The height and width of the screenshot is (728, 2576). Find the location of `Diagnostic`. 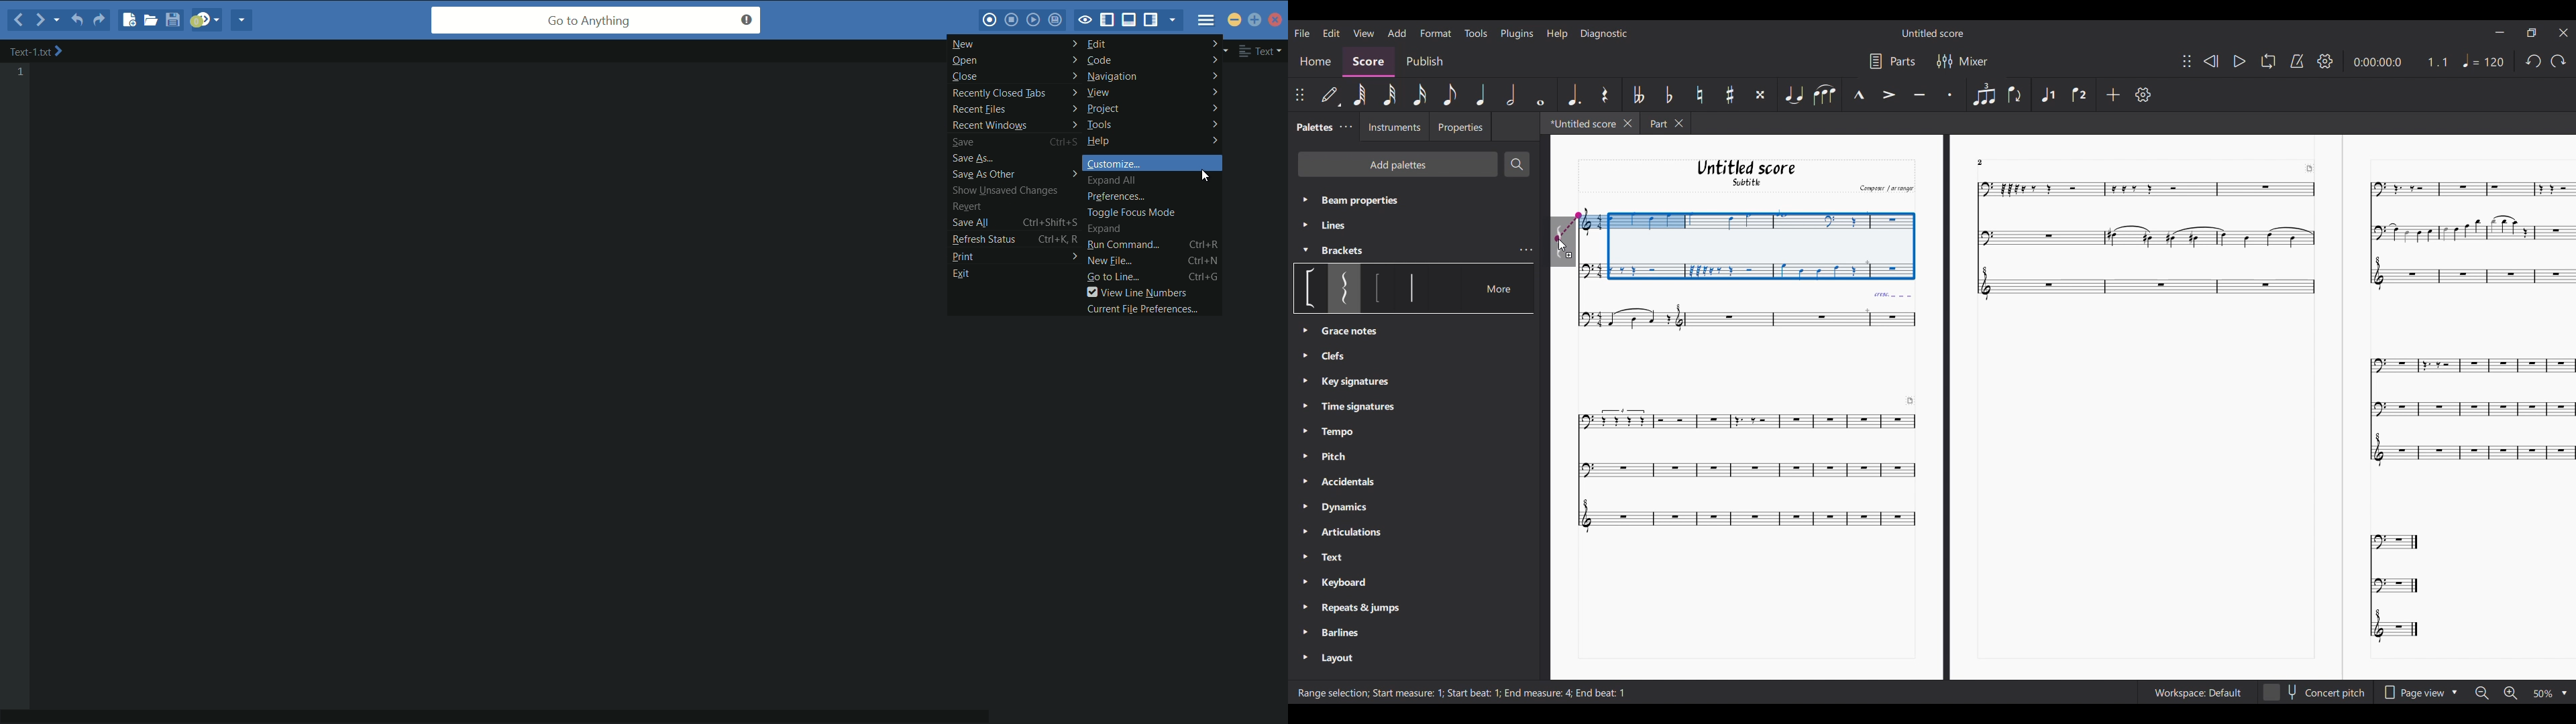

Diagnostic is located at coordinates (1604, 34).